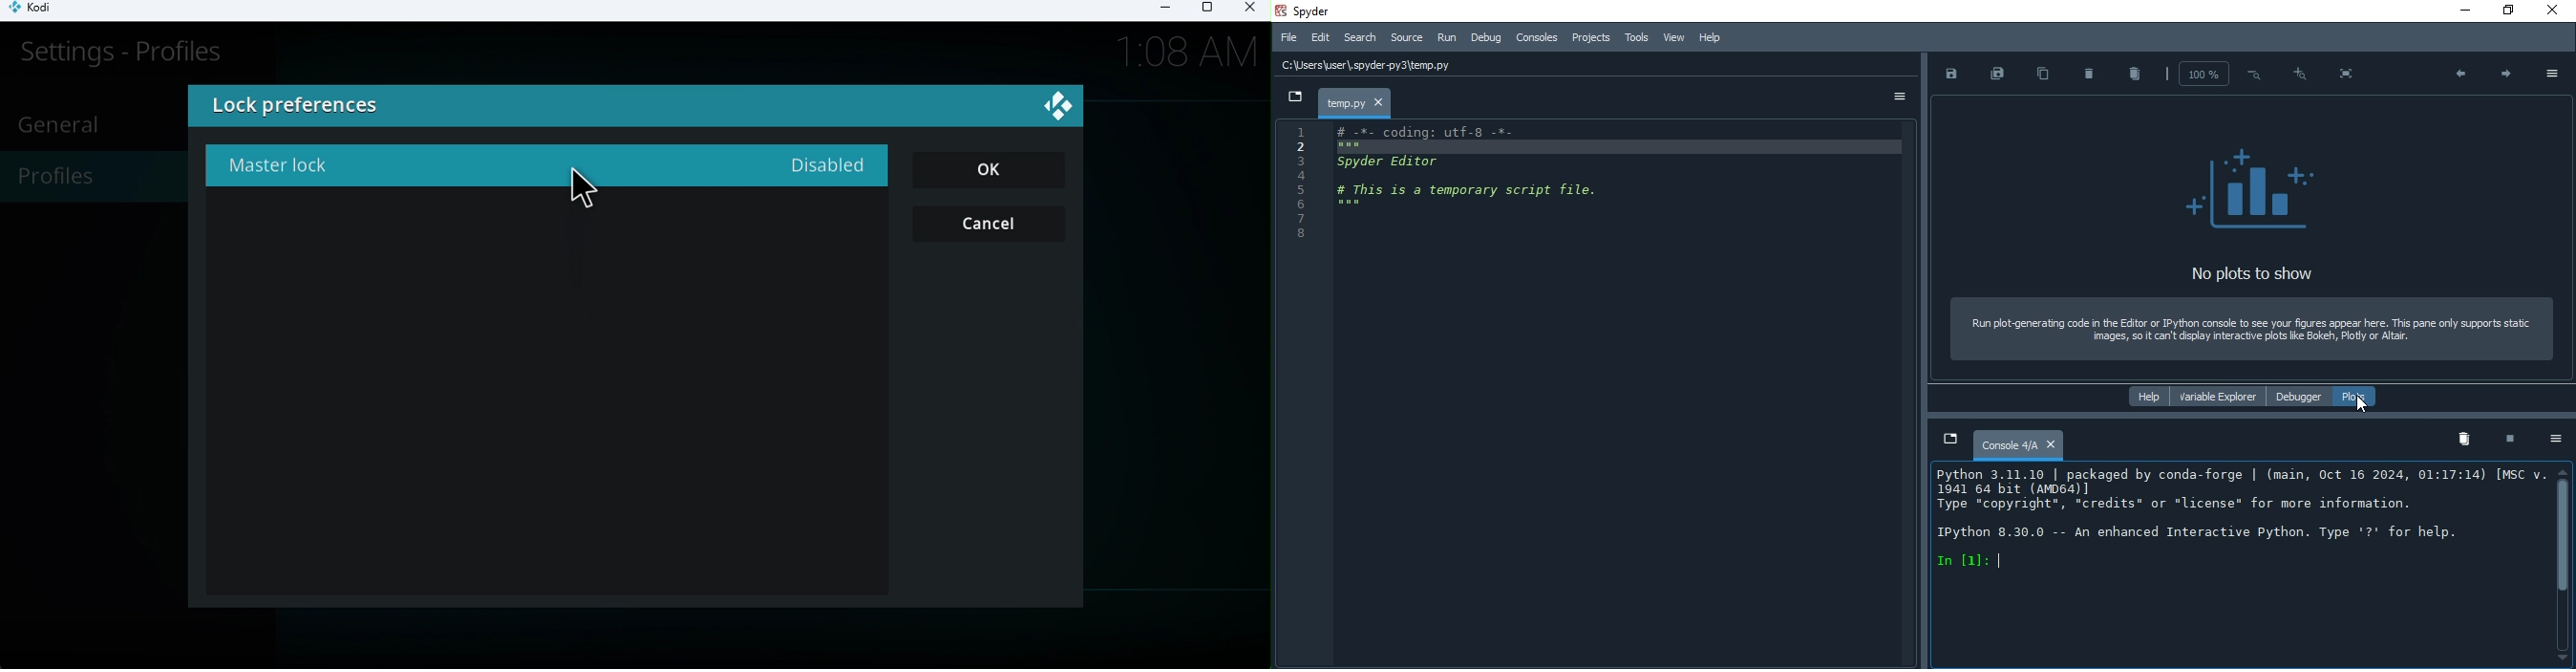 The image size is (2576, 672). Describe the element at coordinates (2504, 10) in the screenshot. I see `restore` at that location.